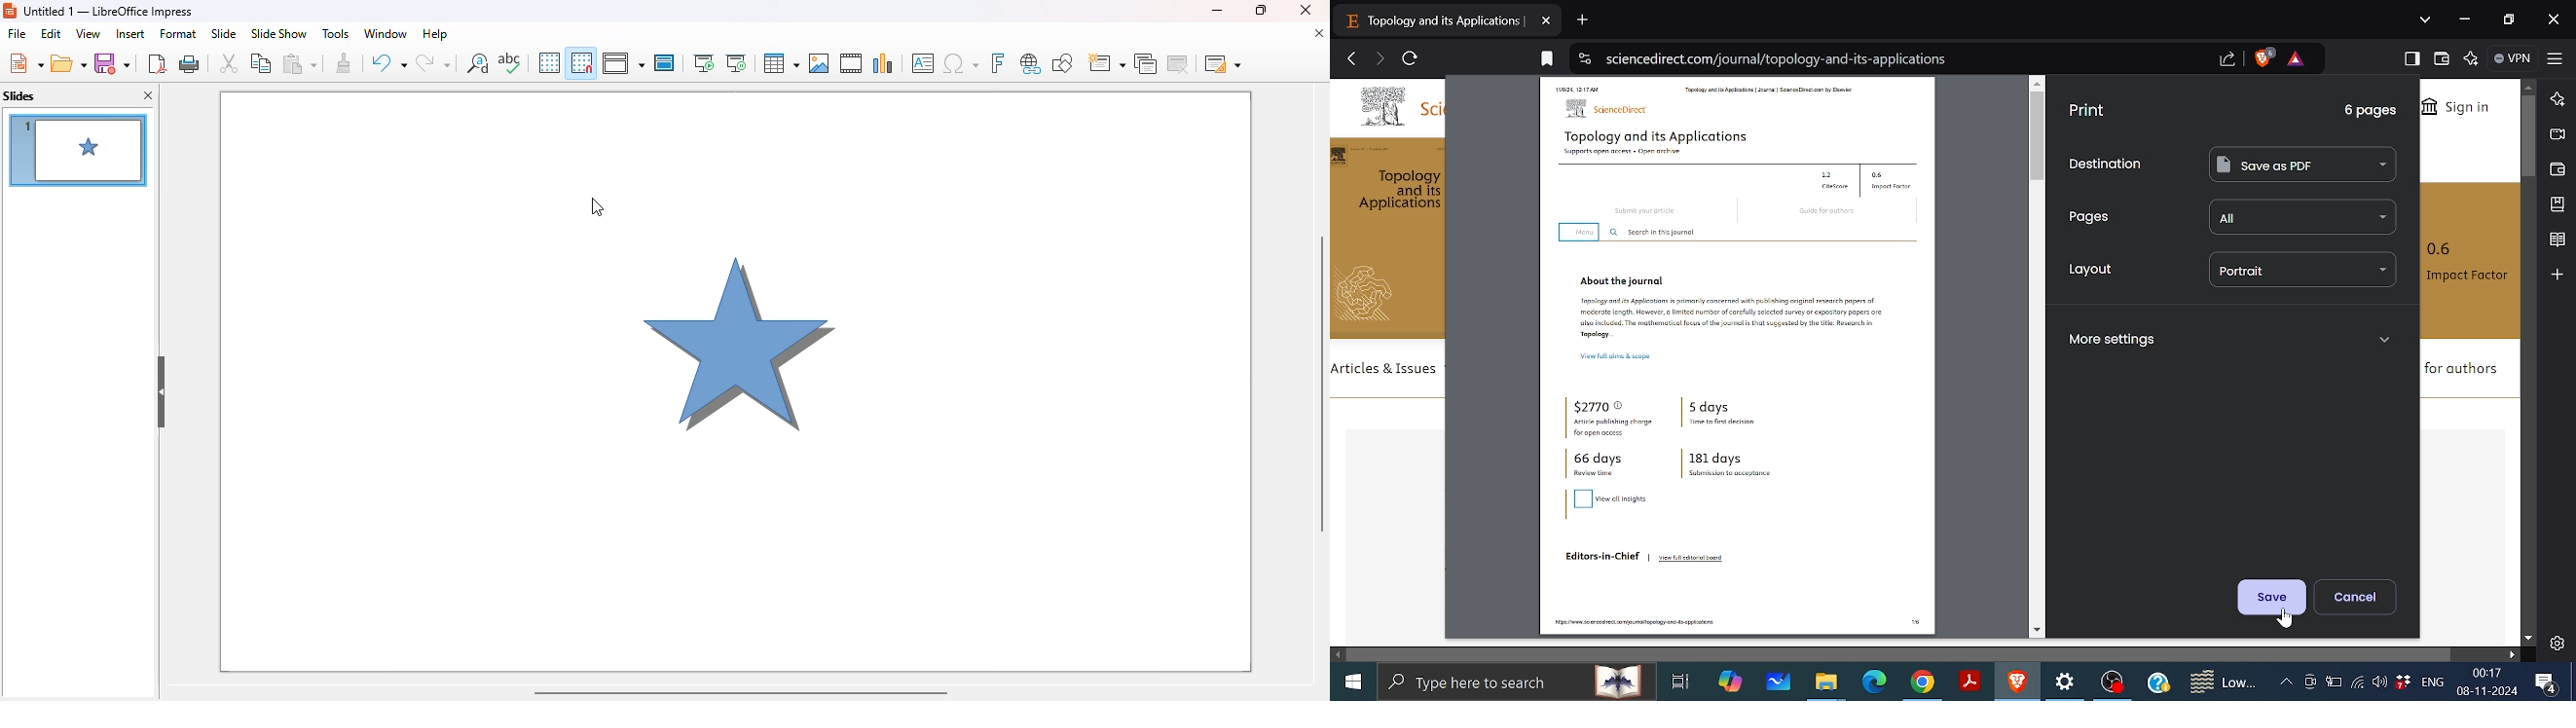  Describe the element at coordinates (278, 33) in the screenshot. I see `slide show` at that location.